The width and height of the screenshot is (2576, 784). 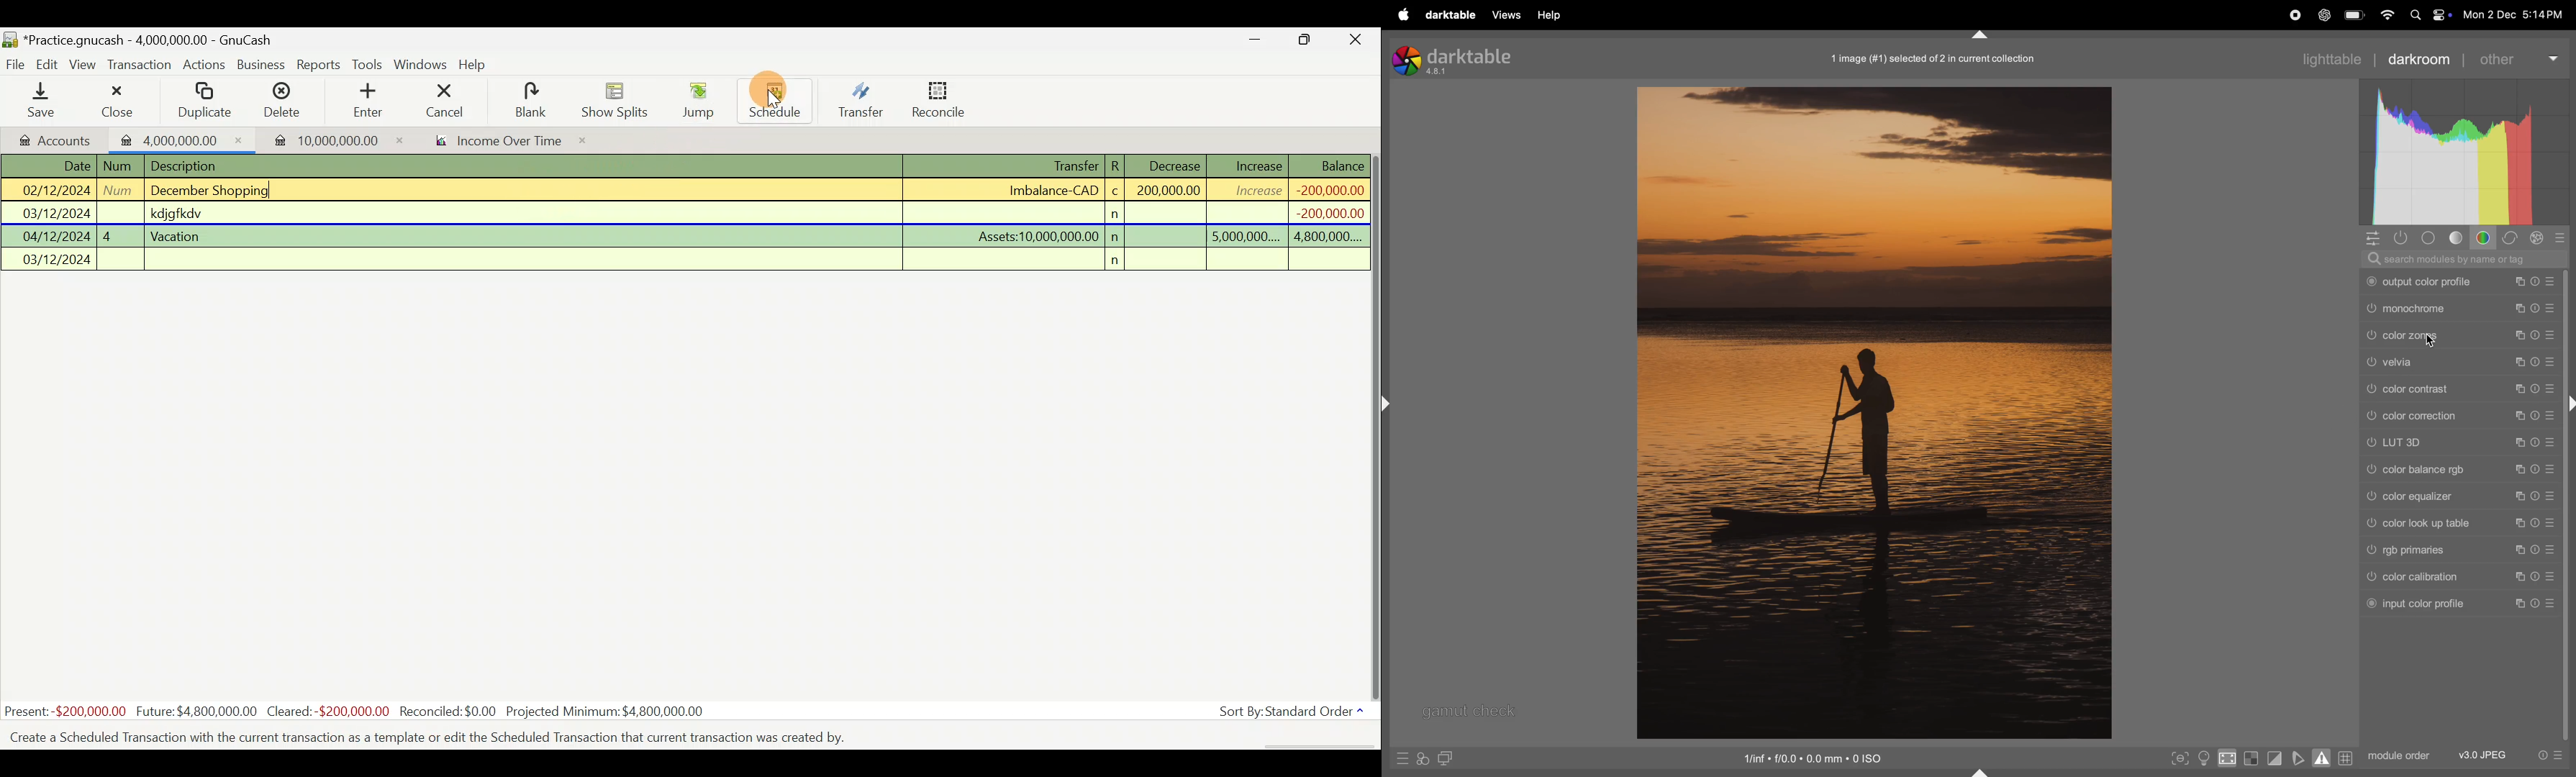 I want to click on Tools, so click(x=369, y=65).